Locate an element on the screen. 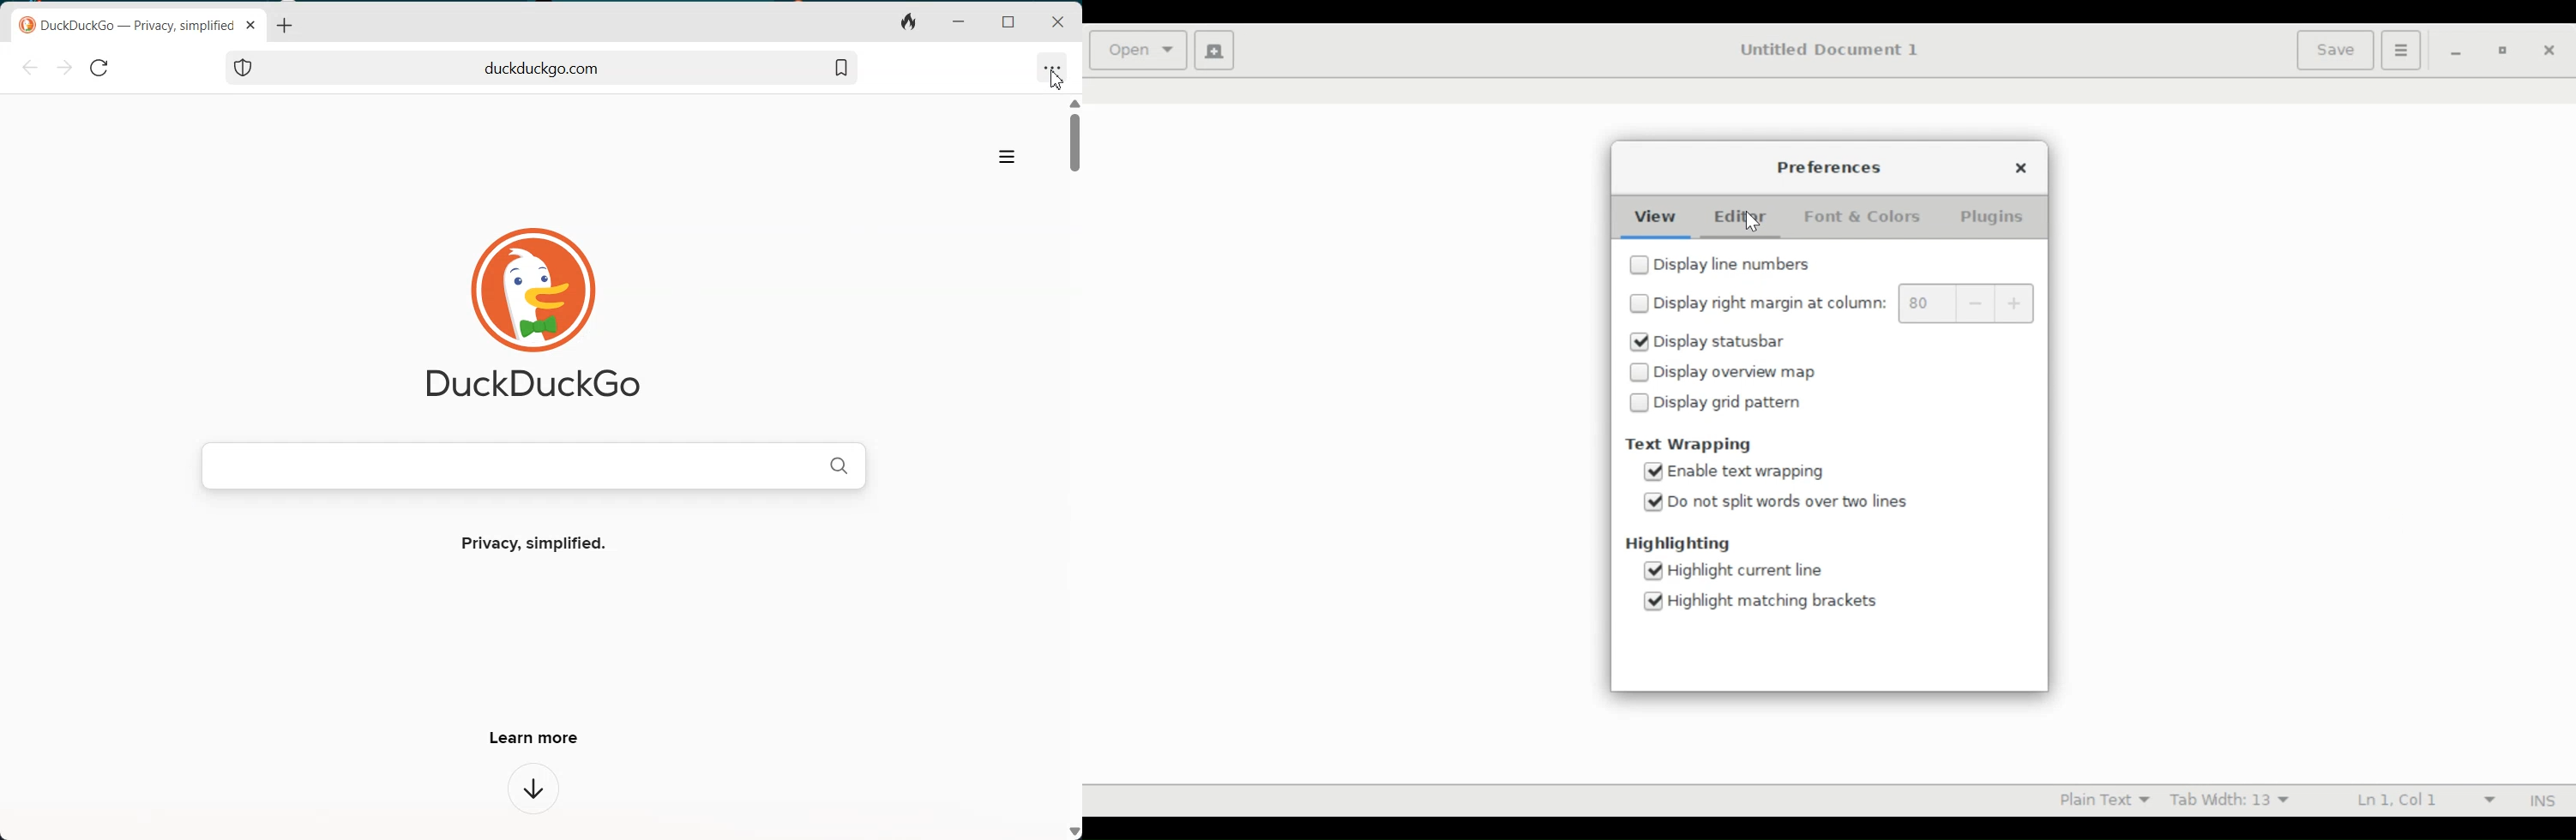 Image resolution: width=2576 pixels, height=840 pixels. 80 is located at coordinates (1916, 304).